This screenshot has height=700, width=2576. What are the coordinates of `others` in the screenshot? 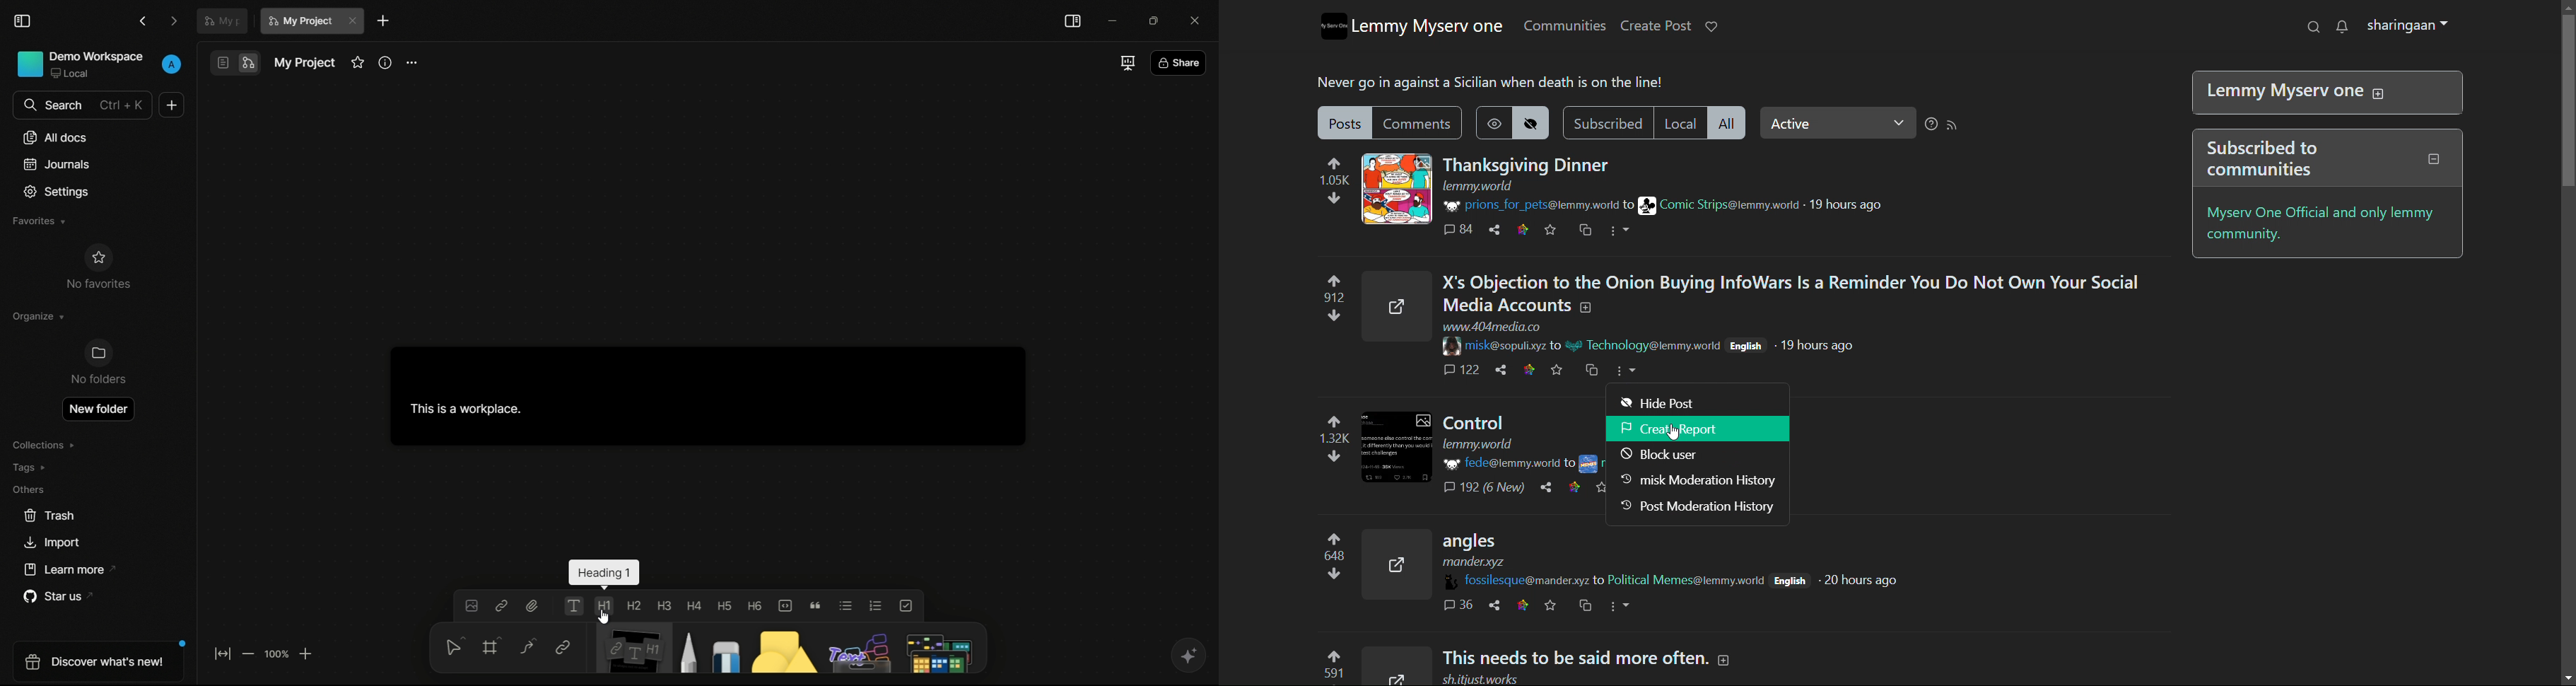 It's located at (856, 649).